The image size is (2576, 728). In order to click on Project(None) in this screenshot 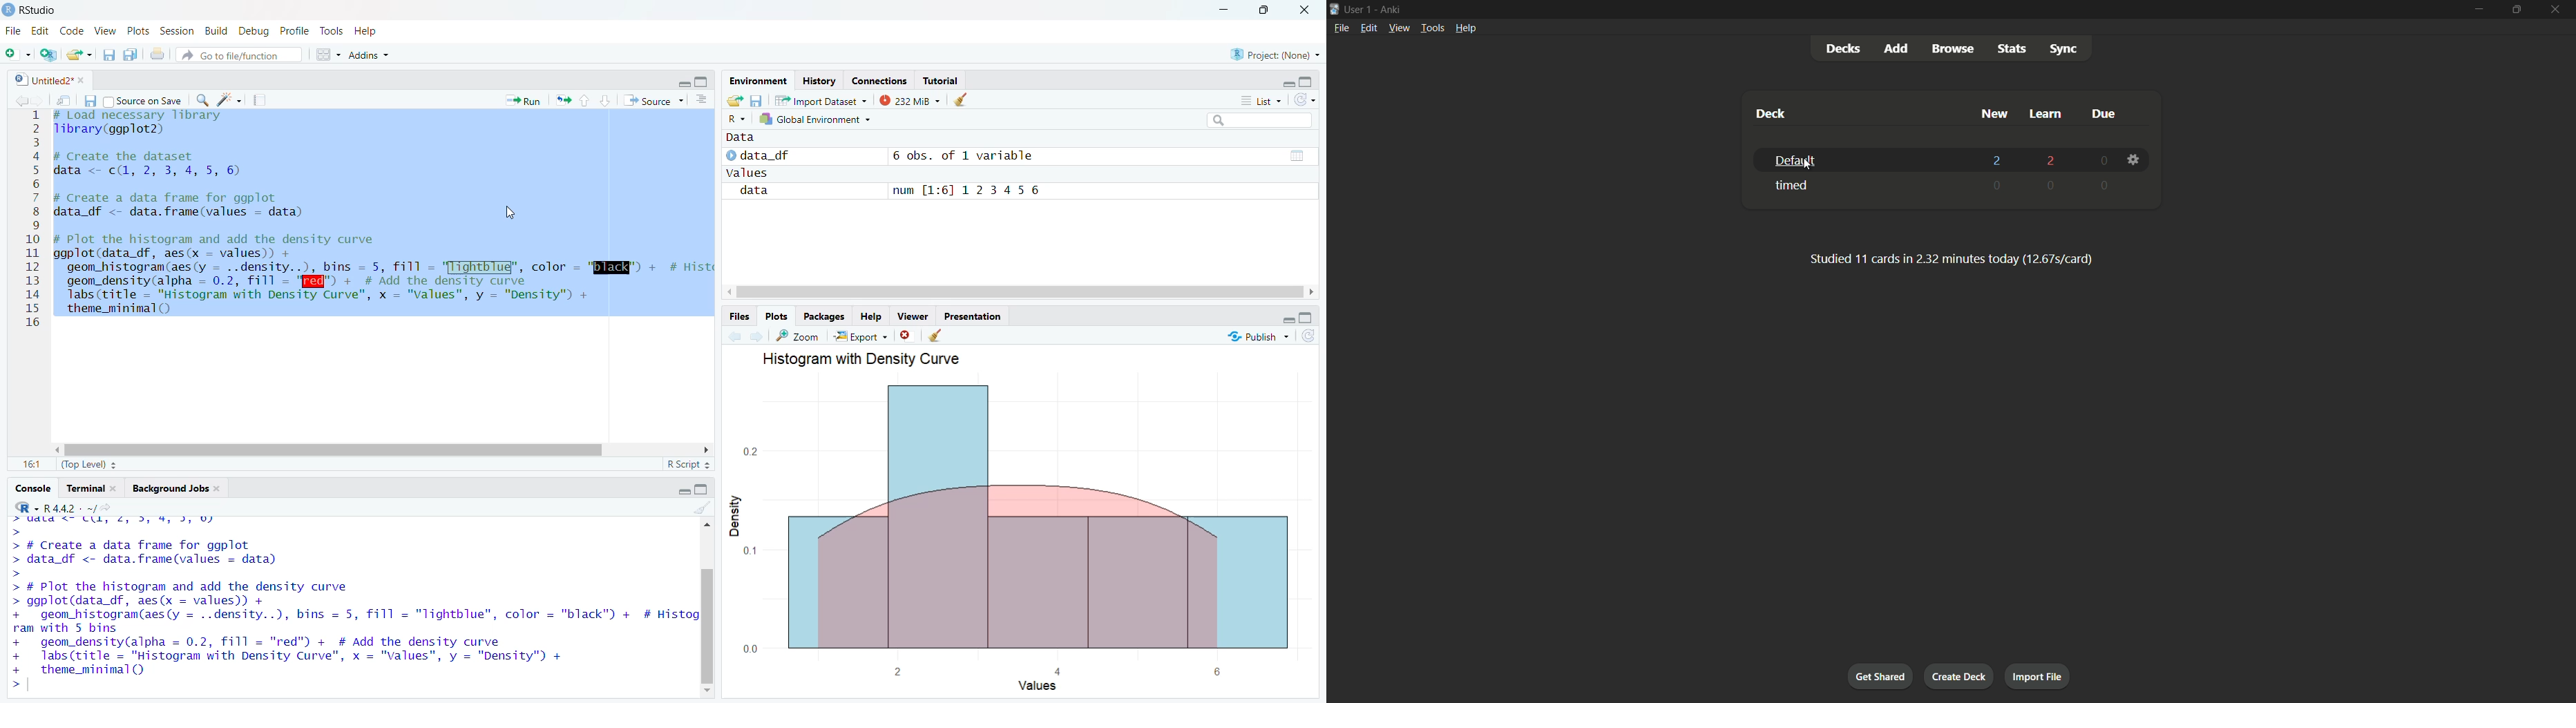, I will do `click(1279, 55)`.